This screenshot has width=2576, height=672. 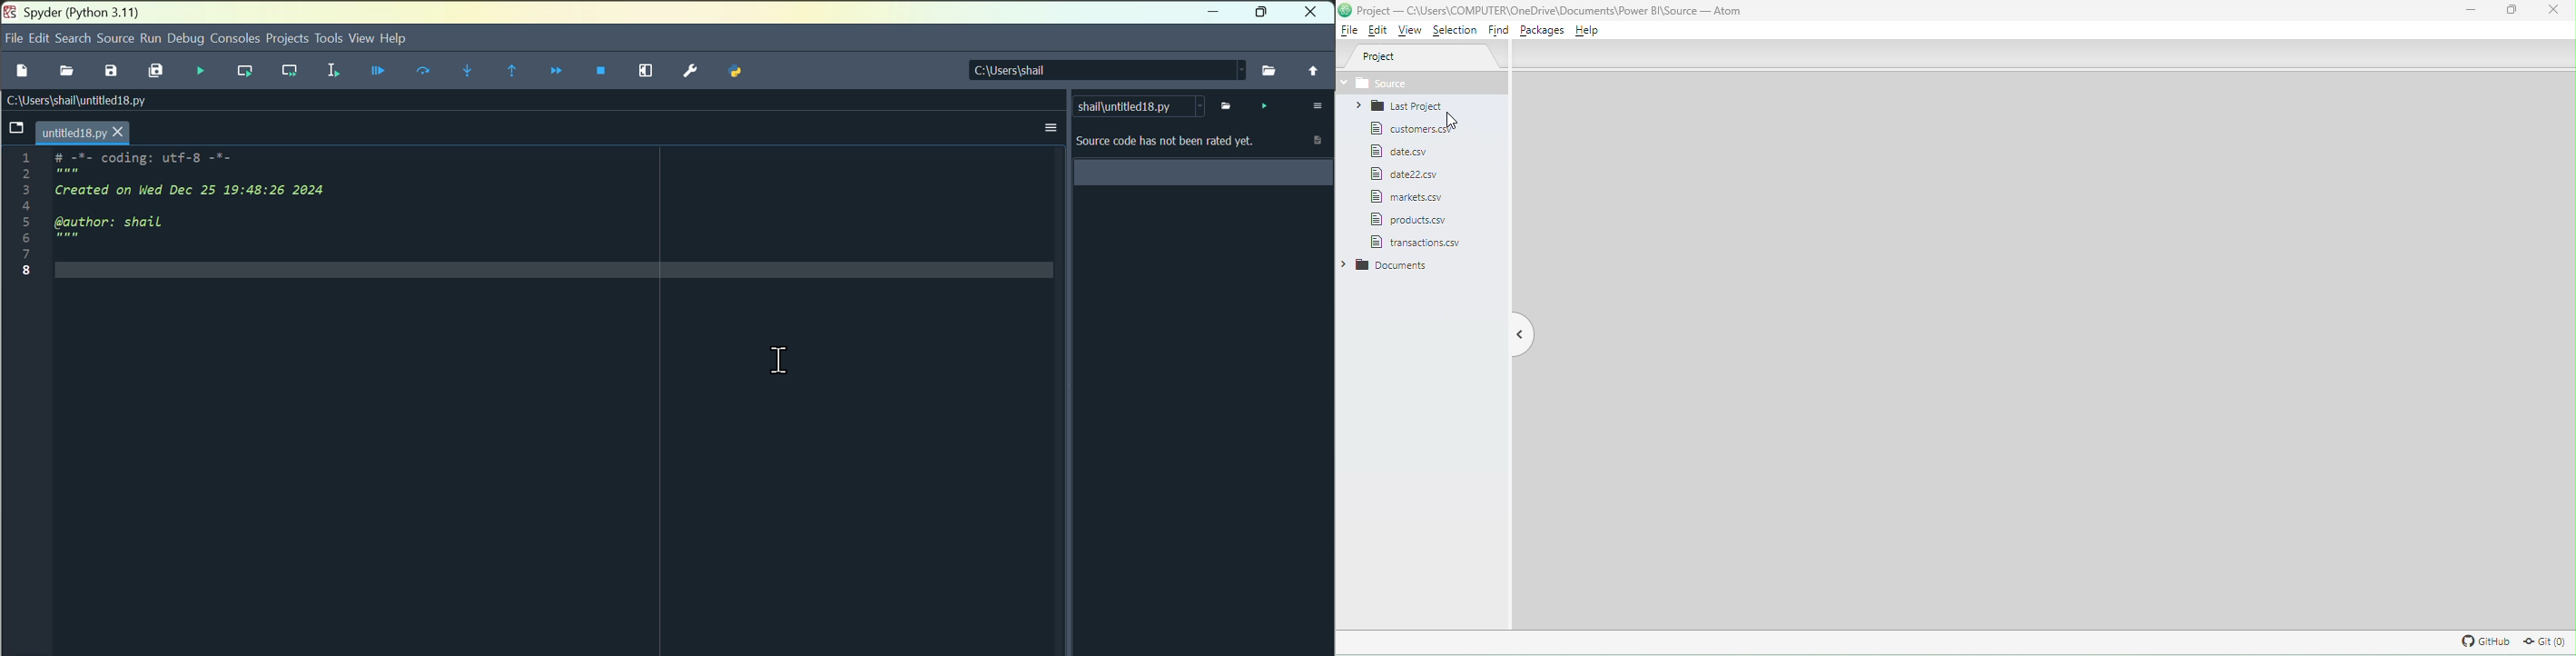 I want to click on maximise current page, so click(x=648, y=72).